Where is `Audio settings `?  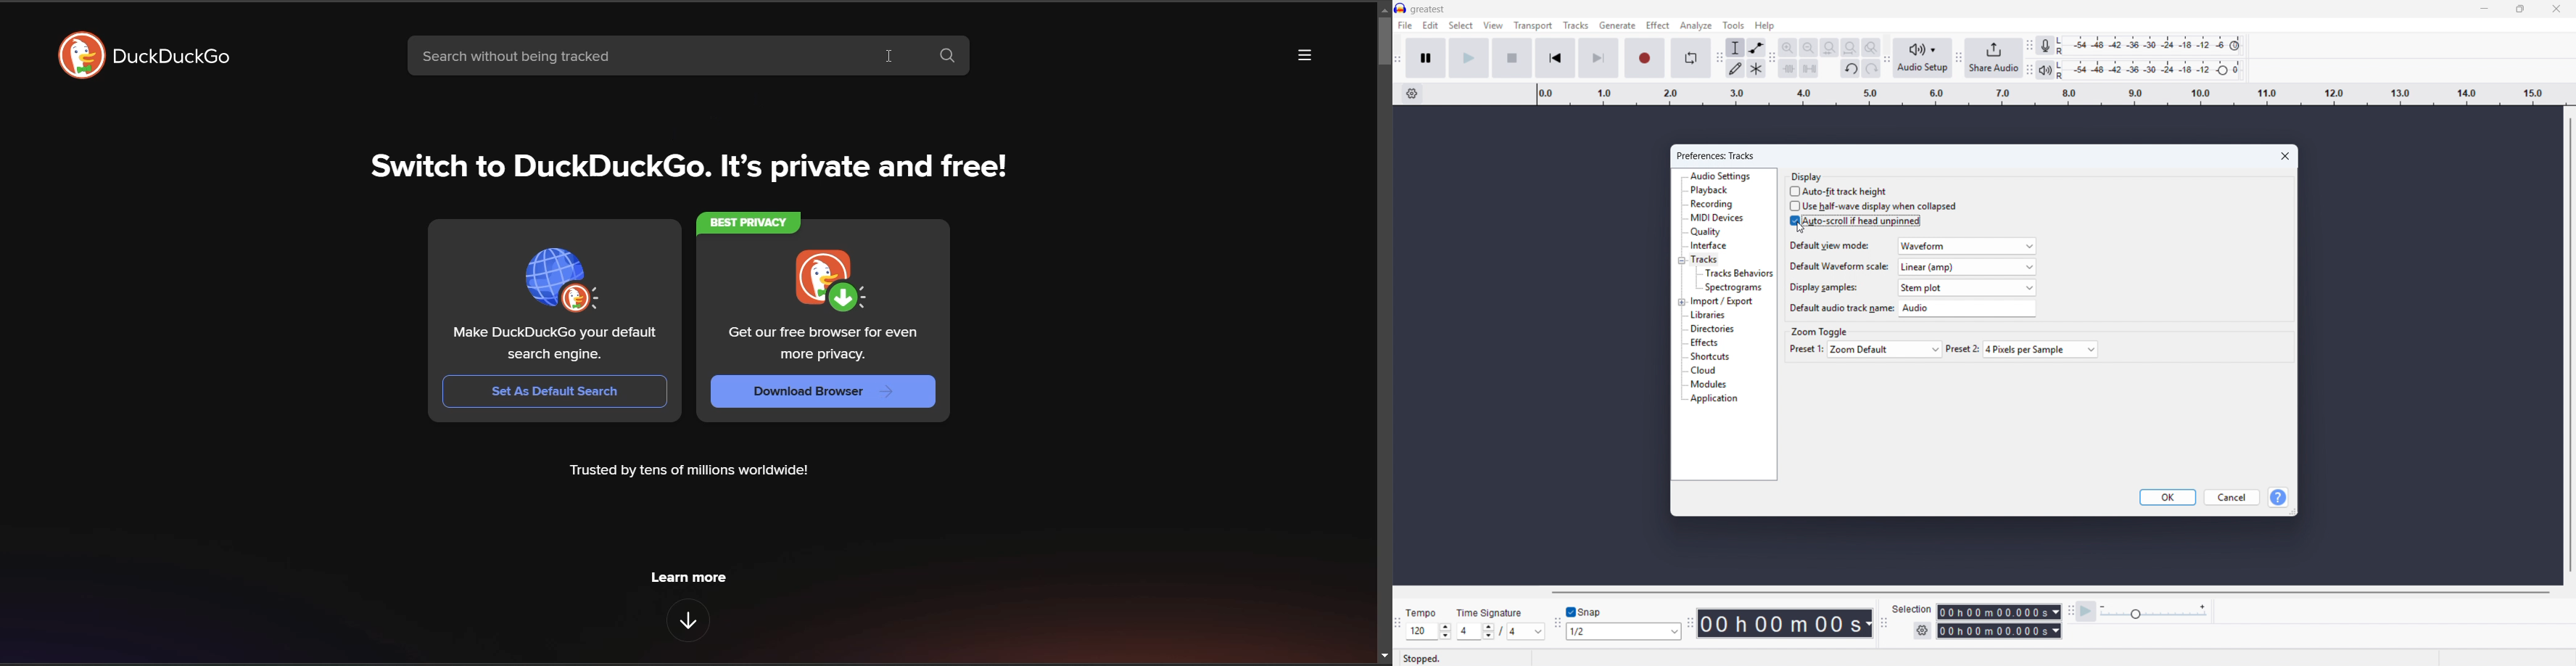 Audio settings  is located at coordinates (1721, 176).